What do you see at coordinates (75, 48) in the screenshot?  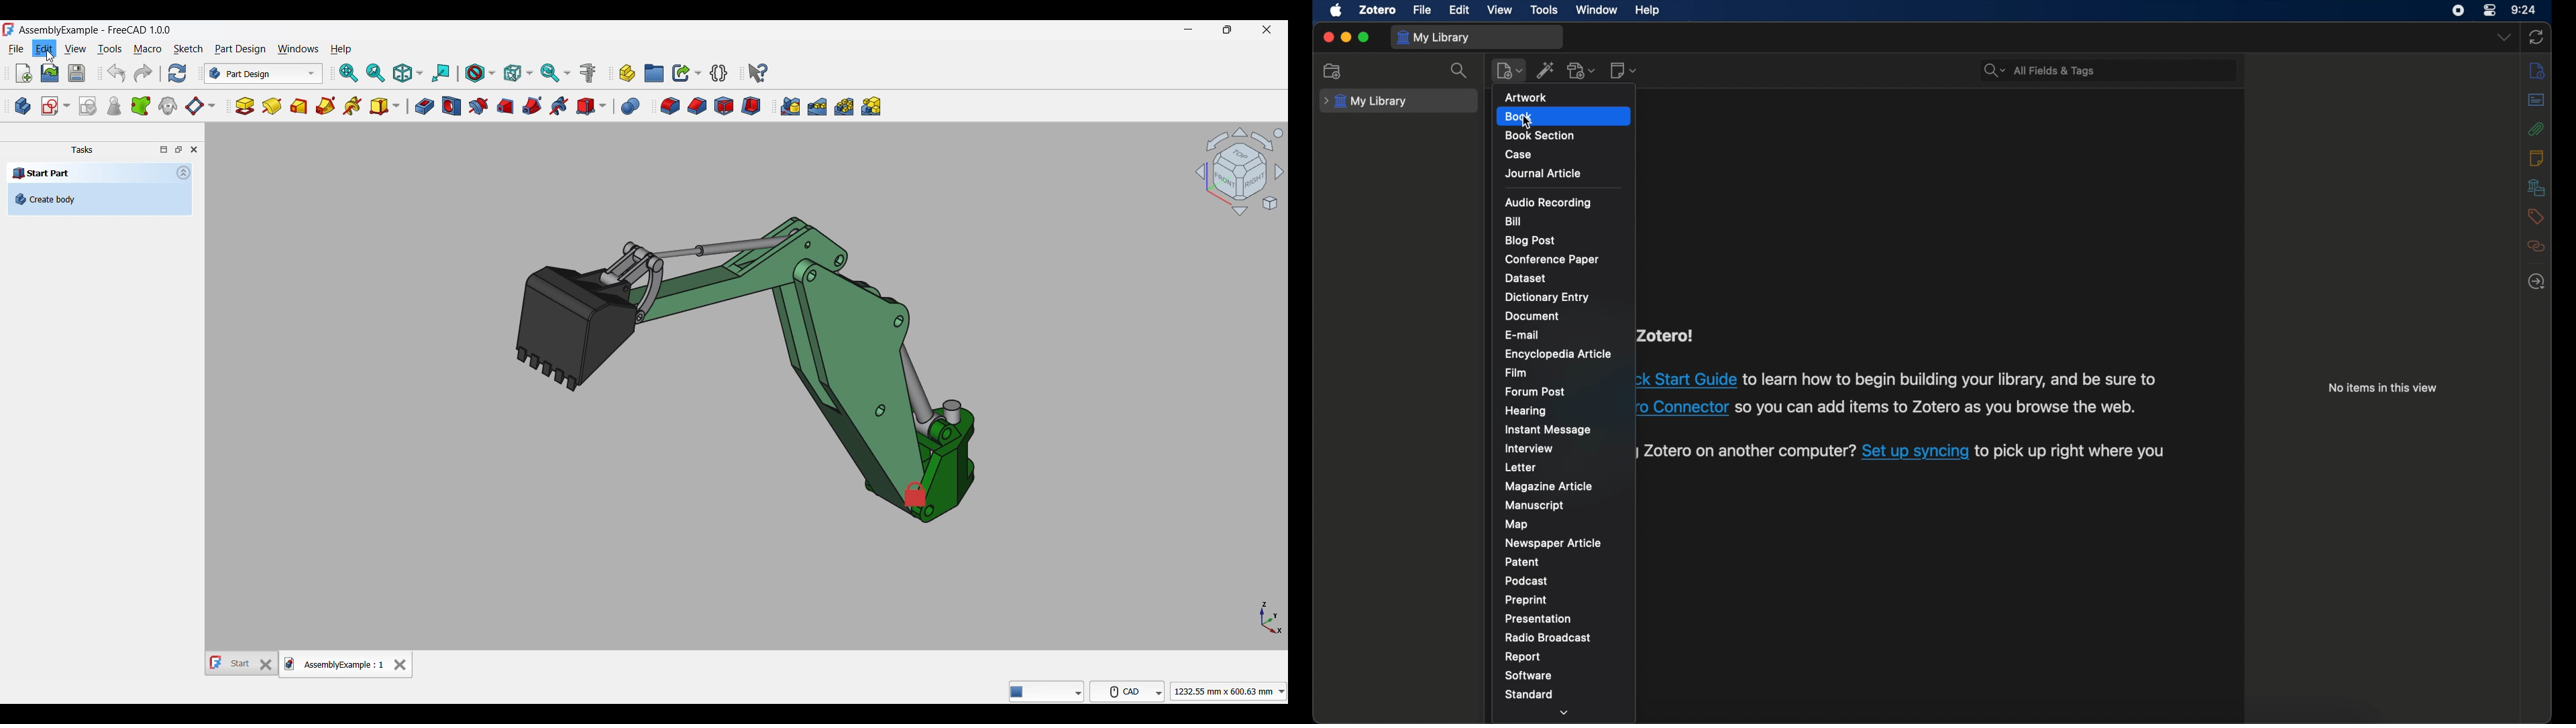 I see `View menu` at bounding box center [75, 48].